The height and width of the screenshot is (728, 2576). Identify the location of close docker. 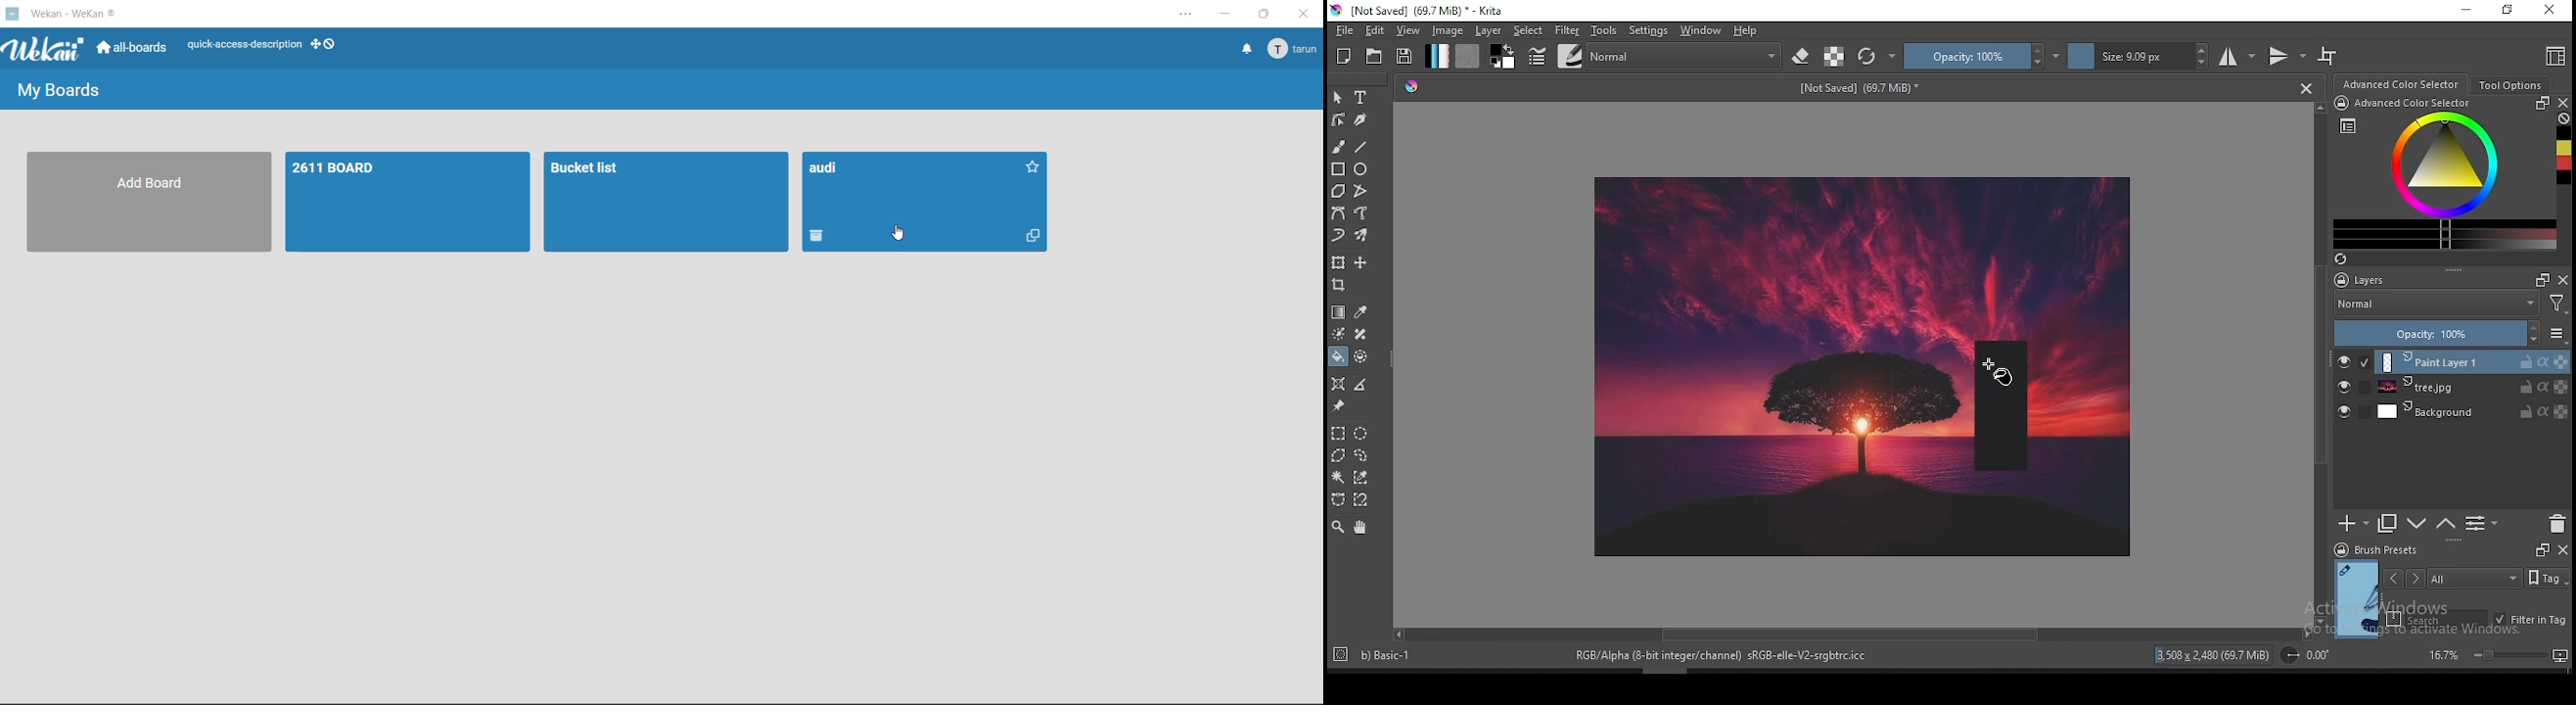
(2564, 103).